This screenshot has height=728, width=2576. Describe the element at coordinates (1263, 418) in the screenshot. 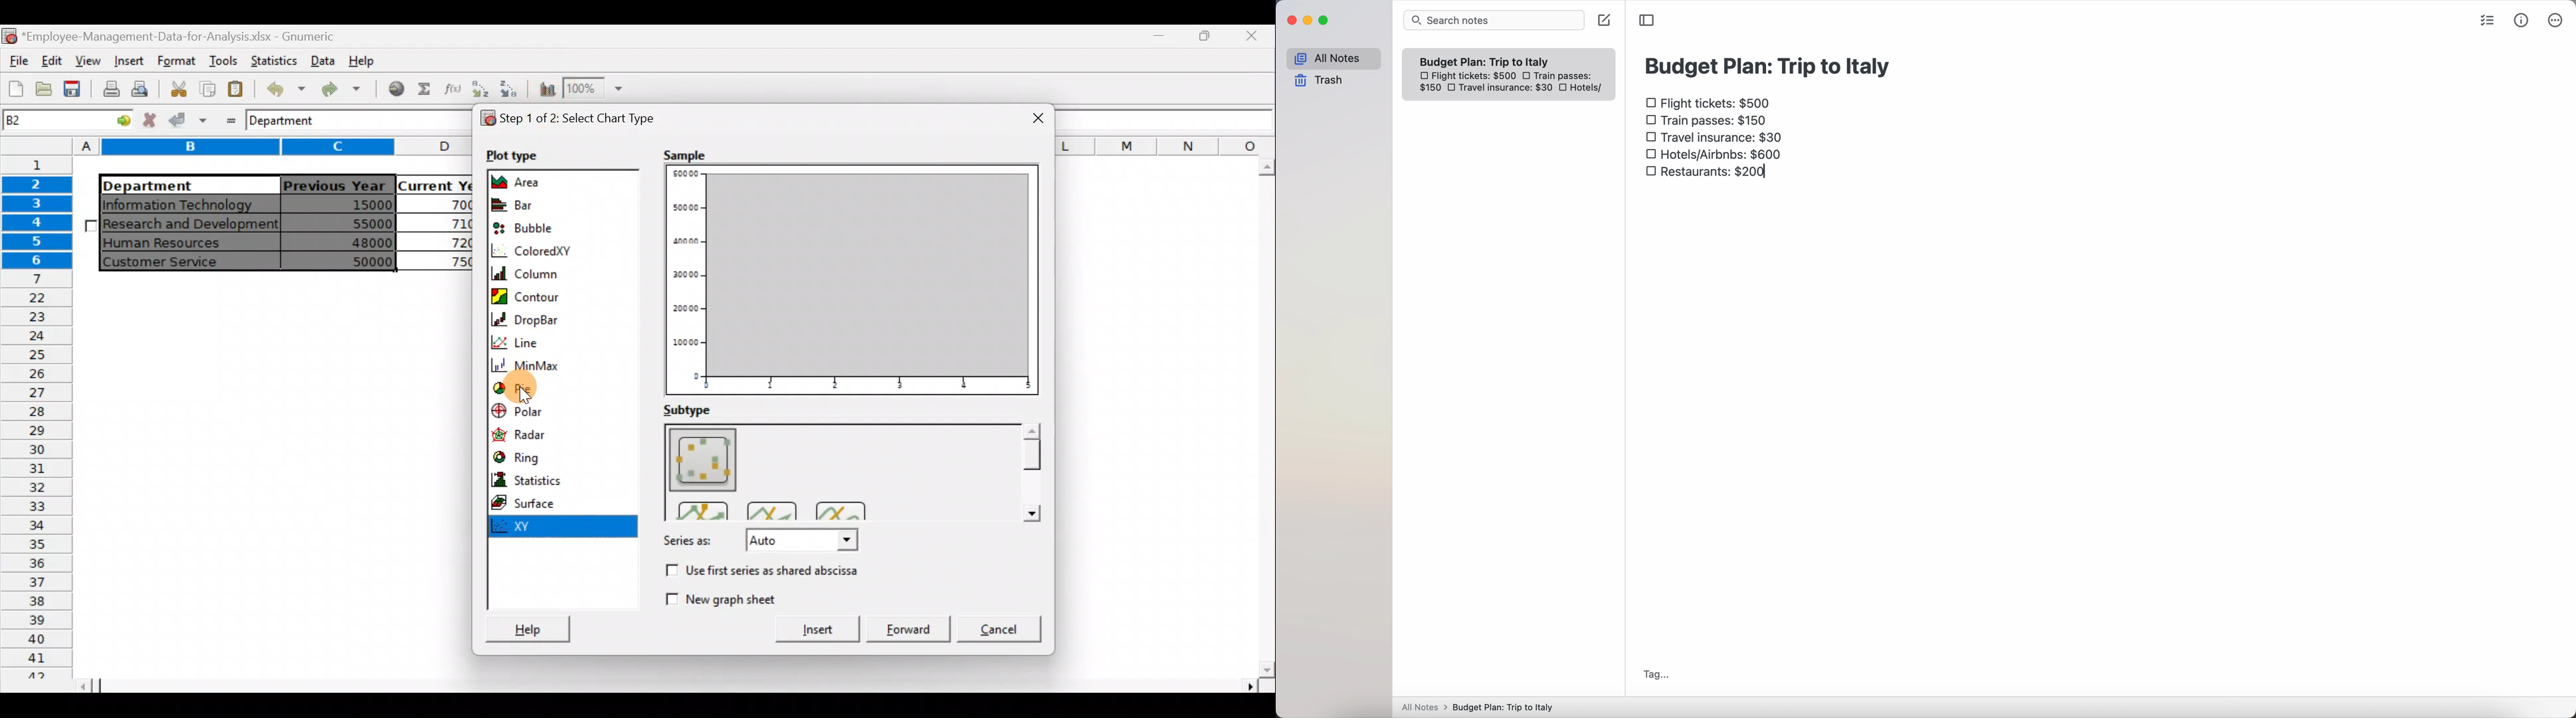

I see `Scroll bar` at that location.